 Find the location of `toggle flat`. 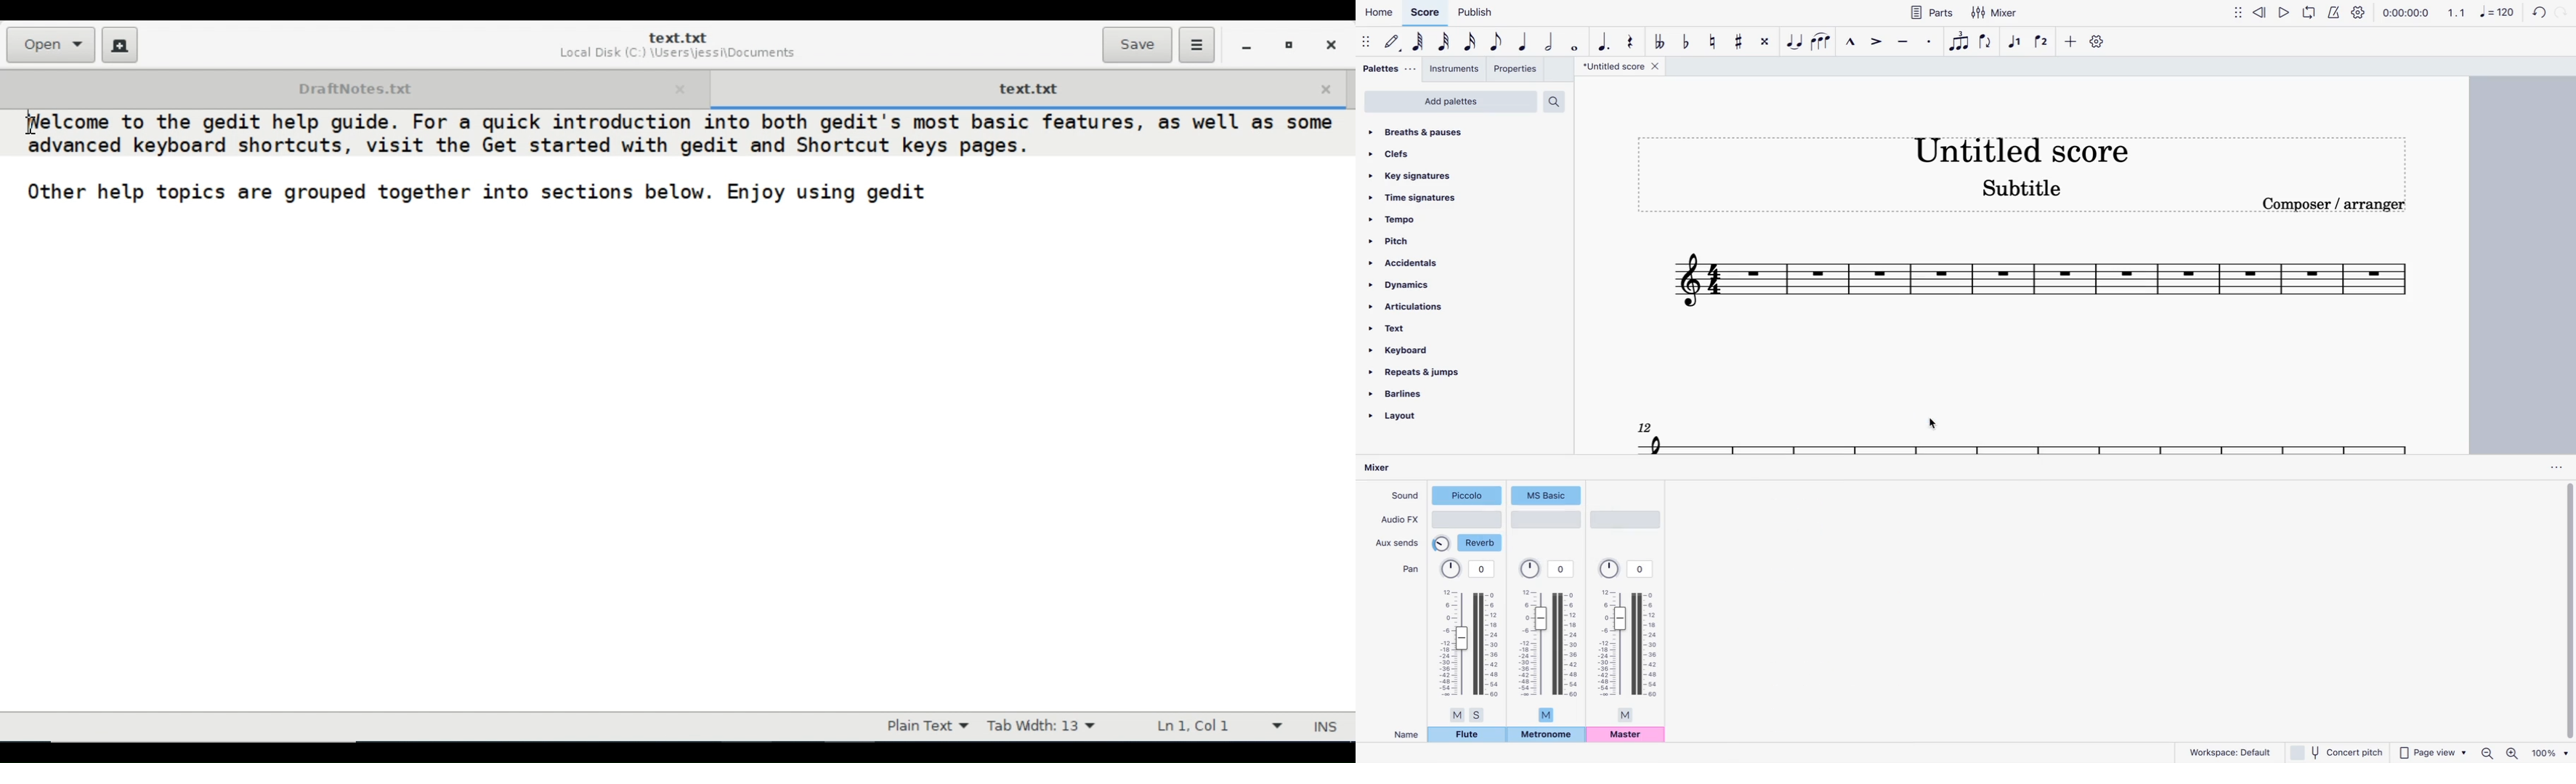

toggle flat is located at coordinates (1686, 41).